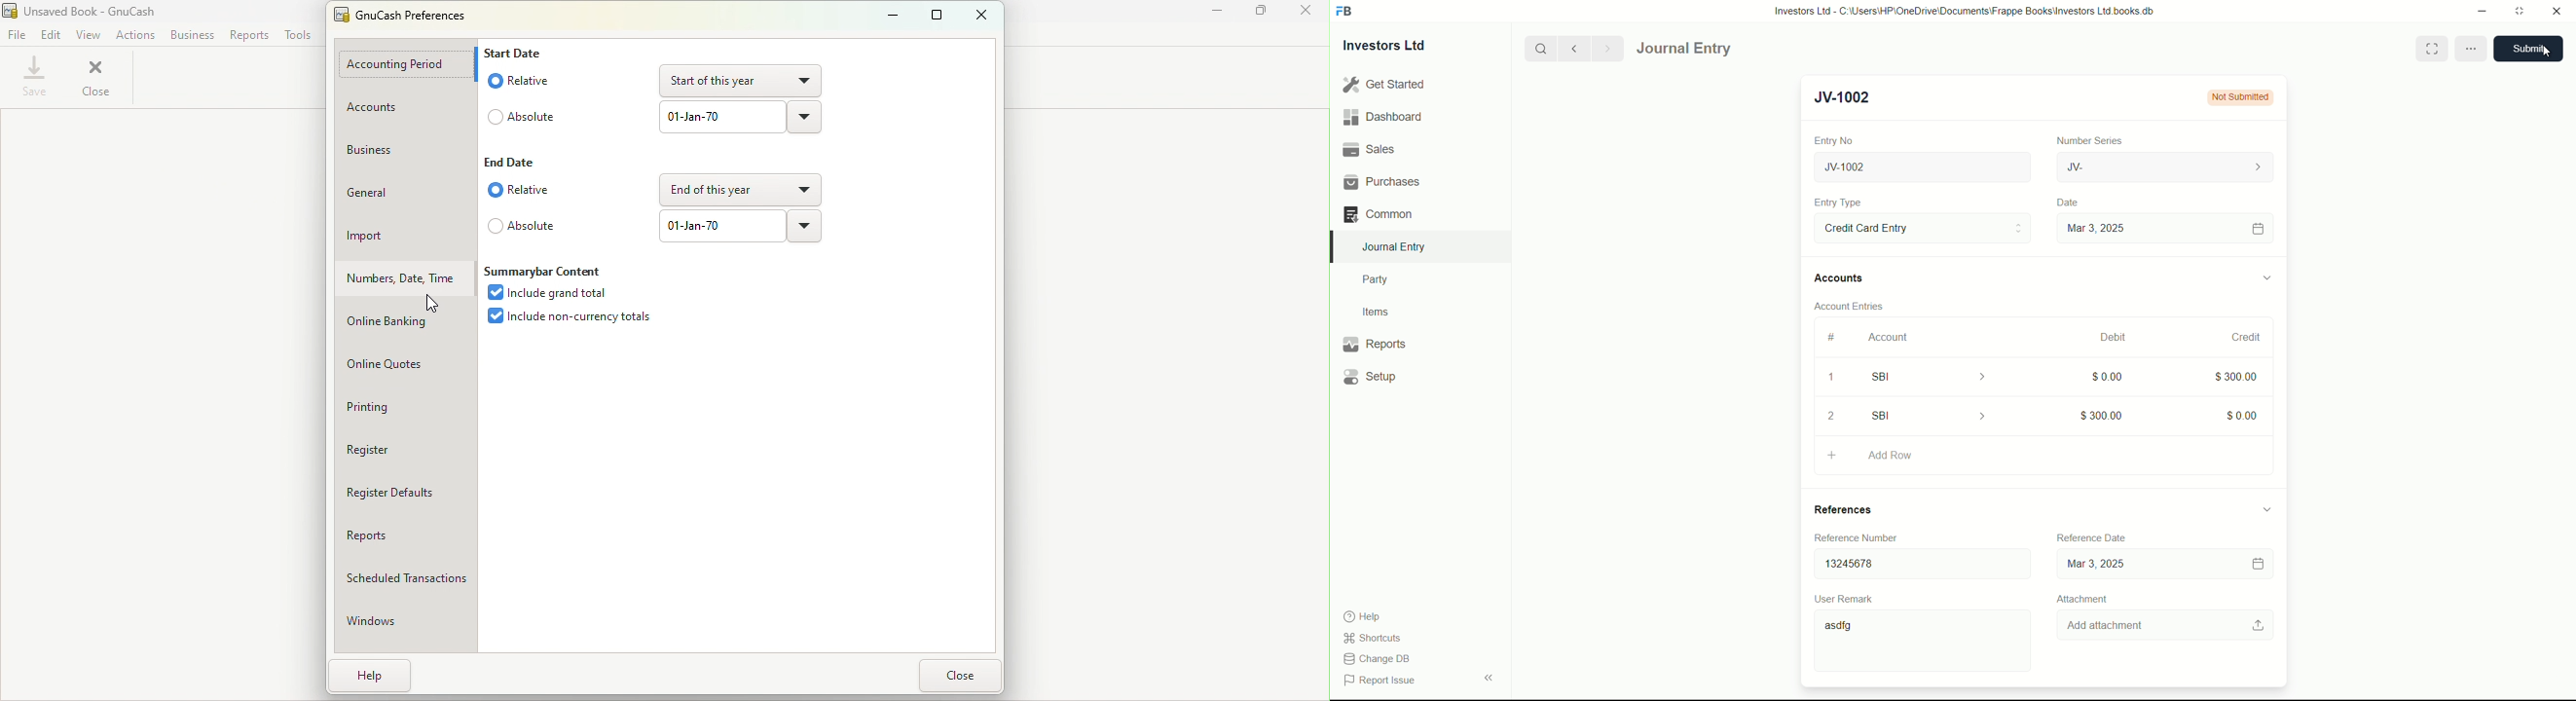  I want to click on dd-mm-yyyy, so click(2161, 565).